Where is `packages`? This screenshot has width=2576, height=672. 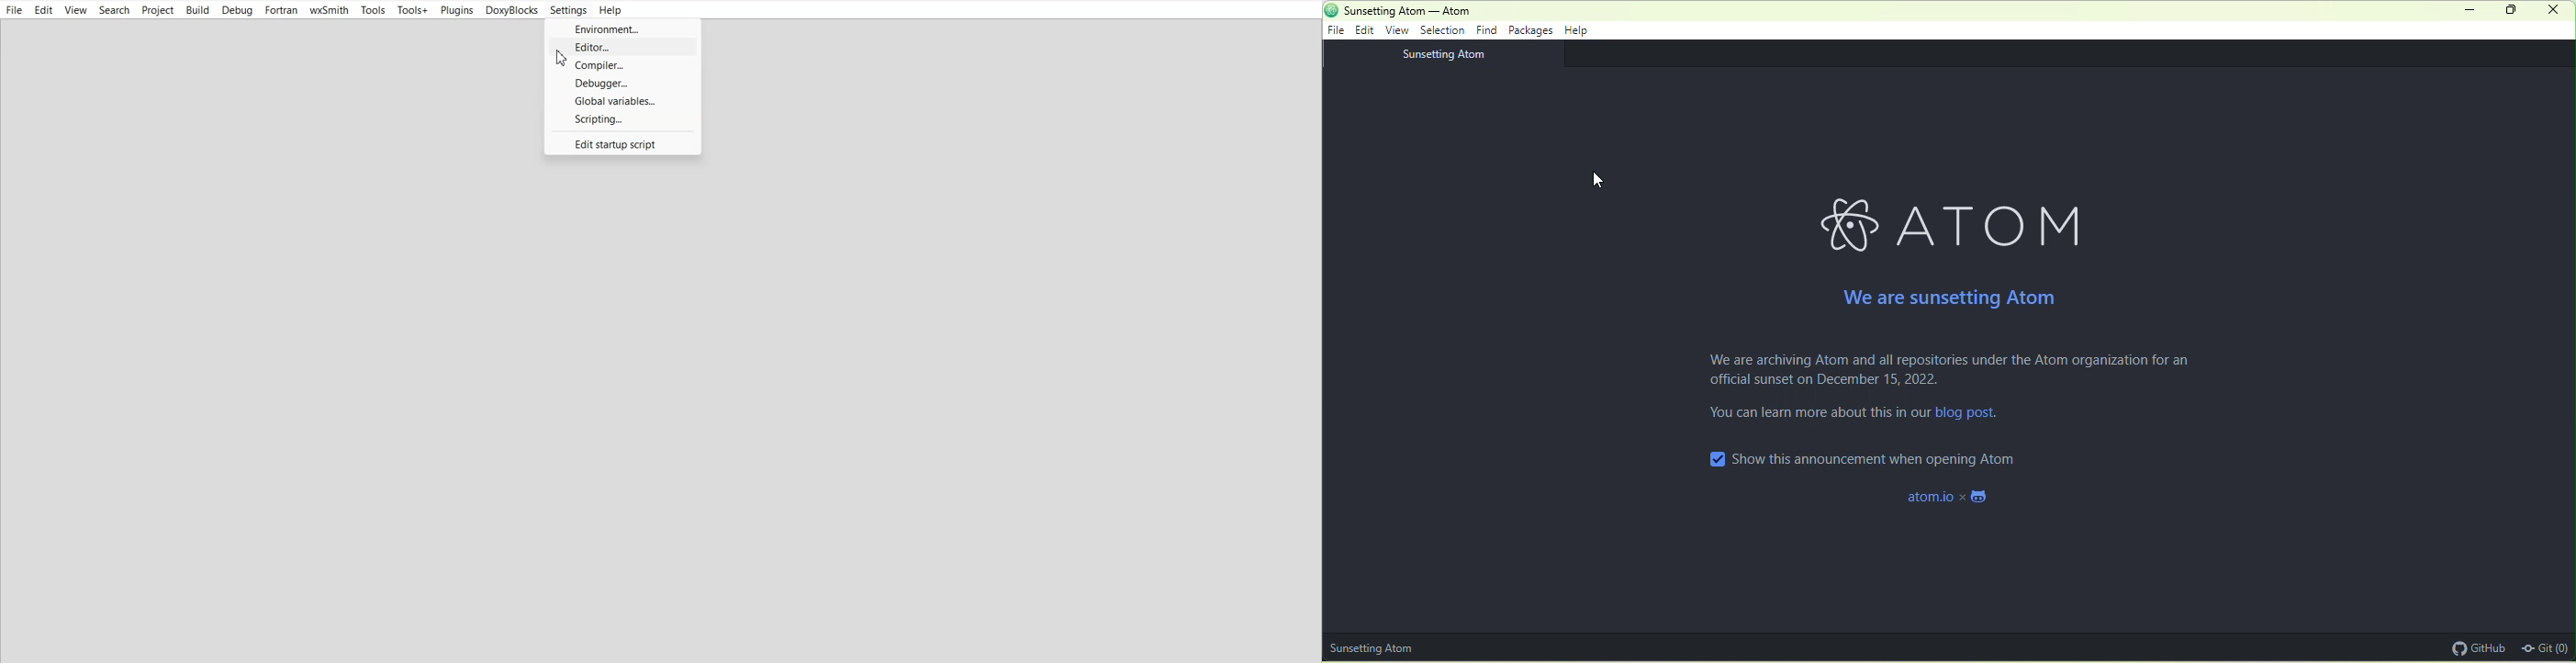
packages is located at coordinates (1531, 32).